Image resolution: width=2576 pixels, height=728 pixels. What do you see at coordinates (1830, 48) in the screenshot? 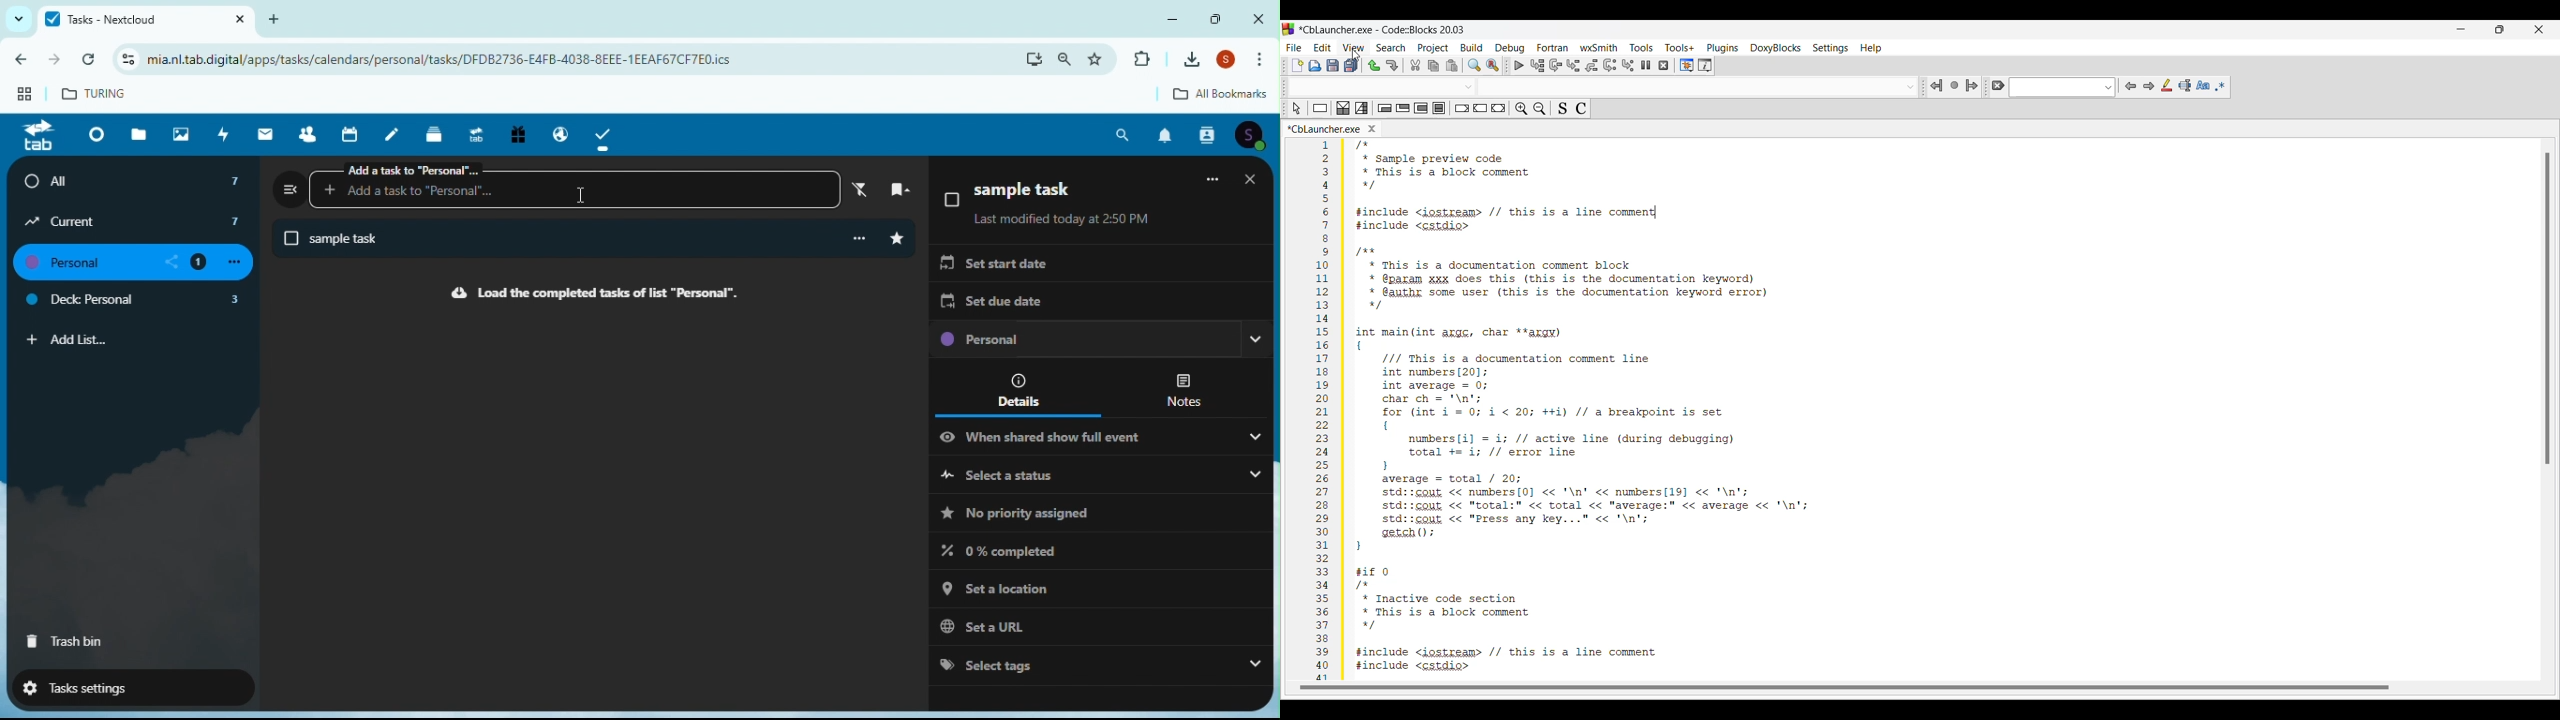
I see `Settings menu` at bounding box center [1830, 48].